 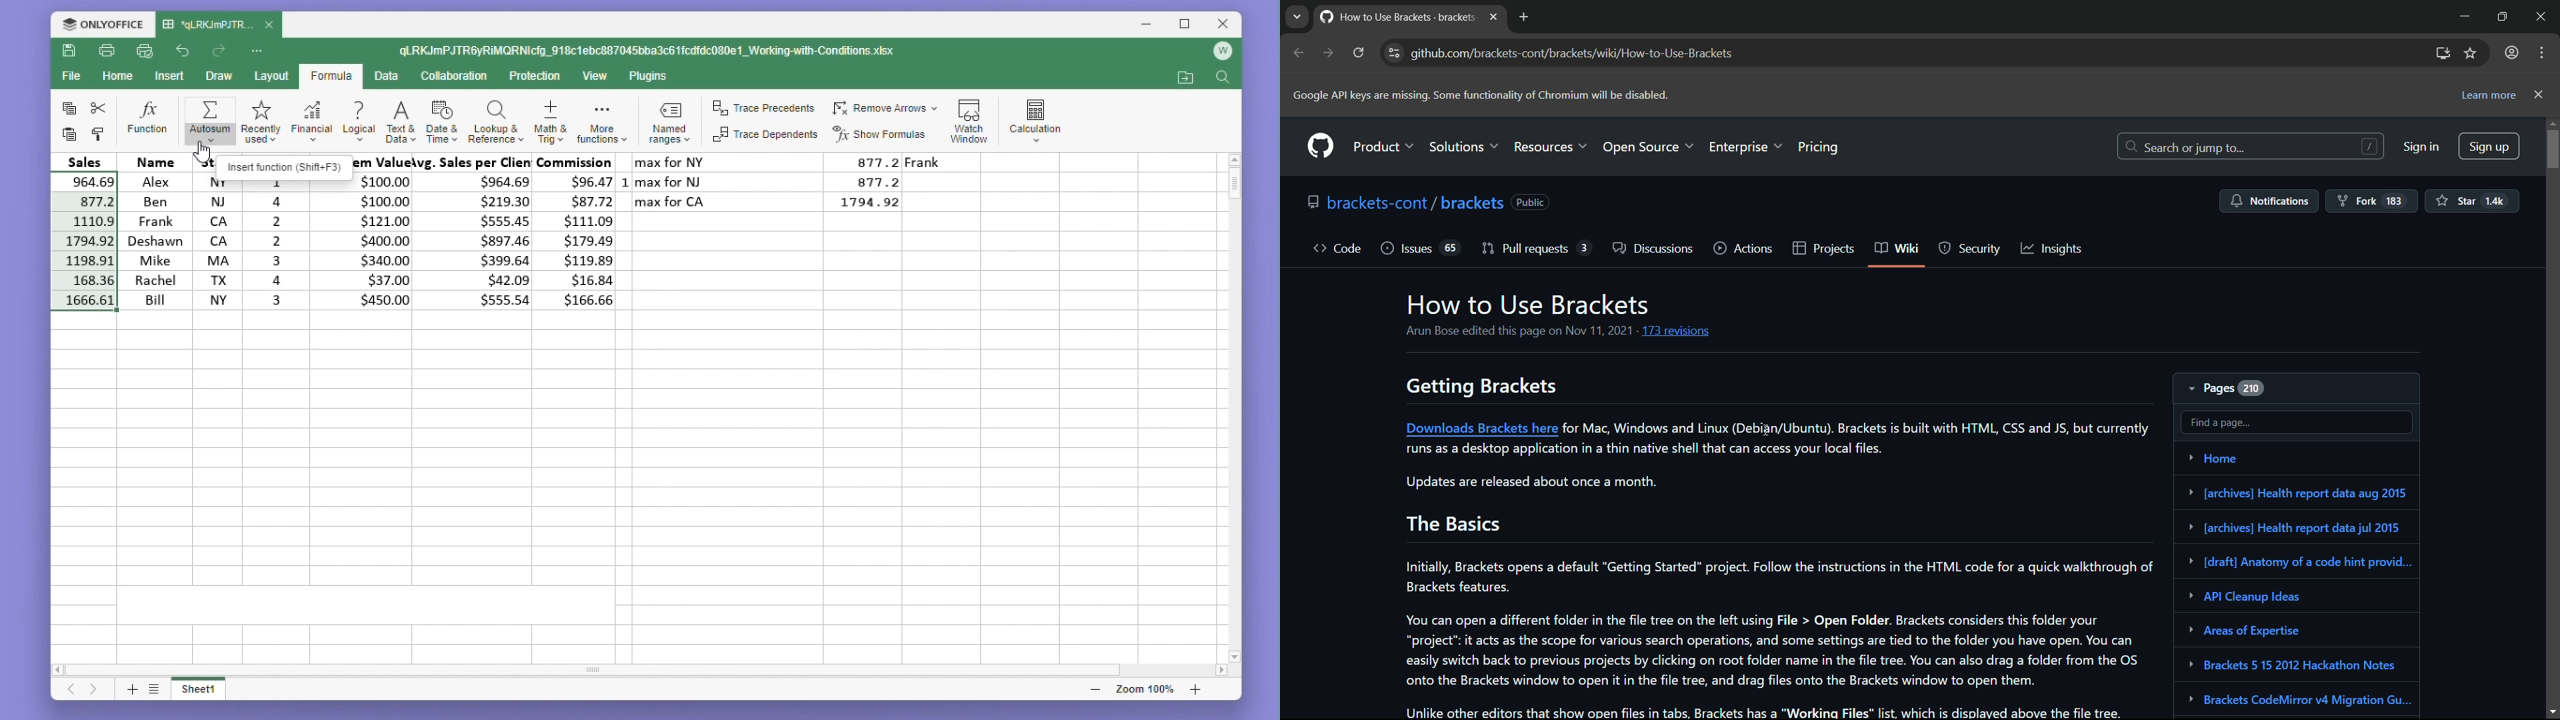 What do you see at coordinates (206, 25) in the screenshot?
I see `'qLRKJmJTR...` at bounding box center [206, 25].